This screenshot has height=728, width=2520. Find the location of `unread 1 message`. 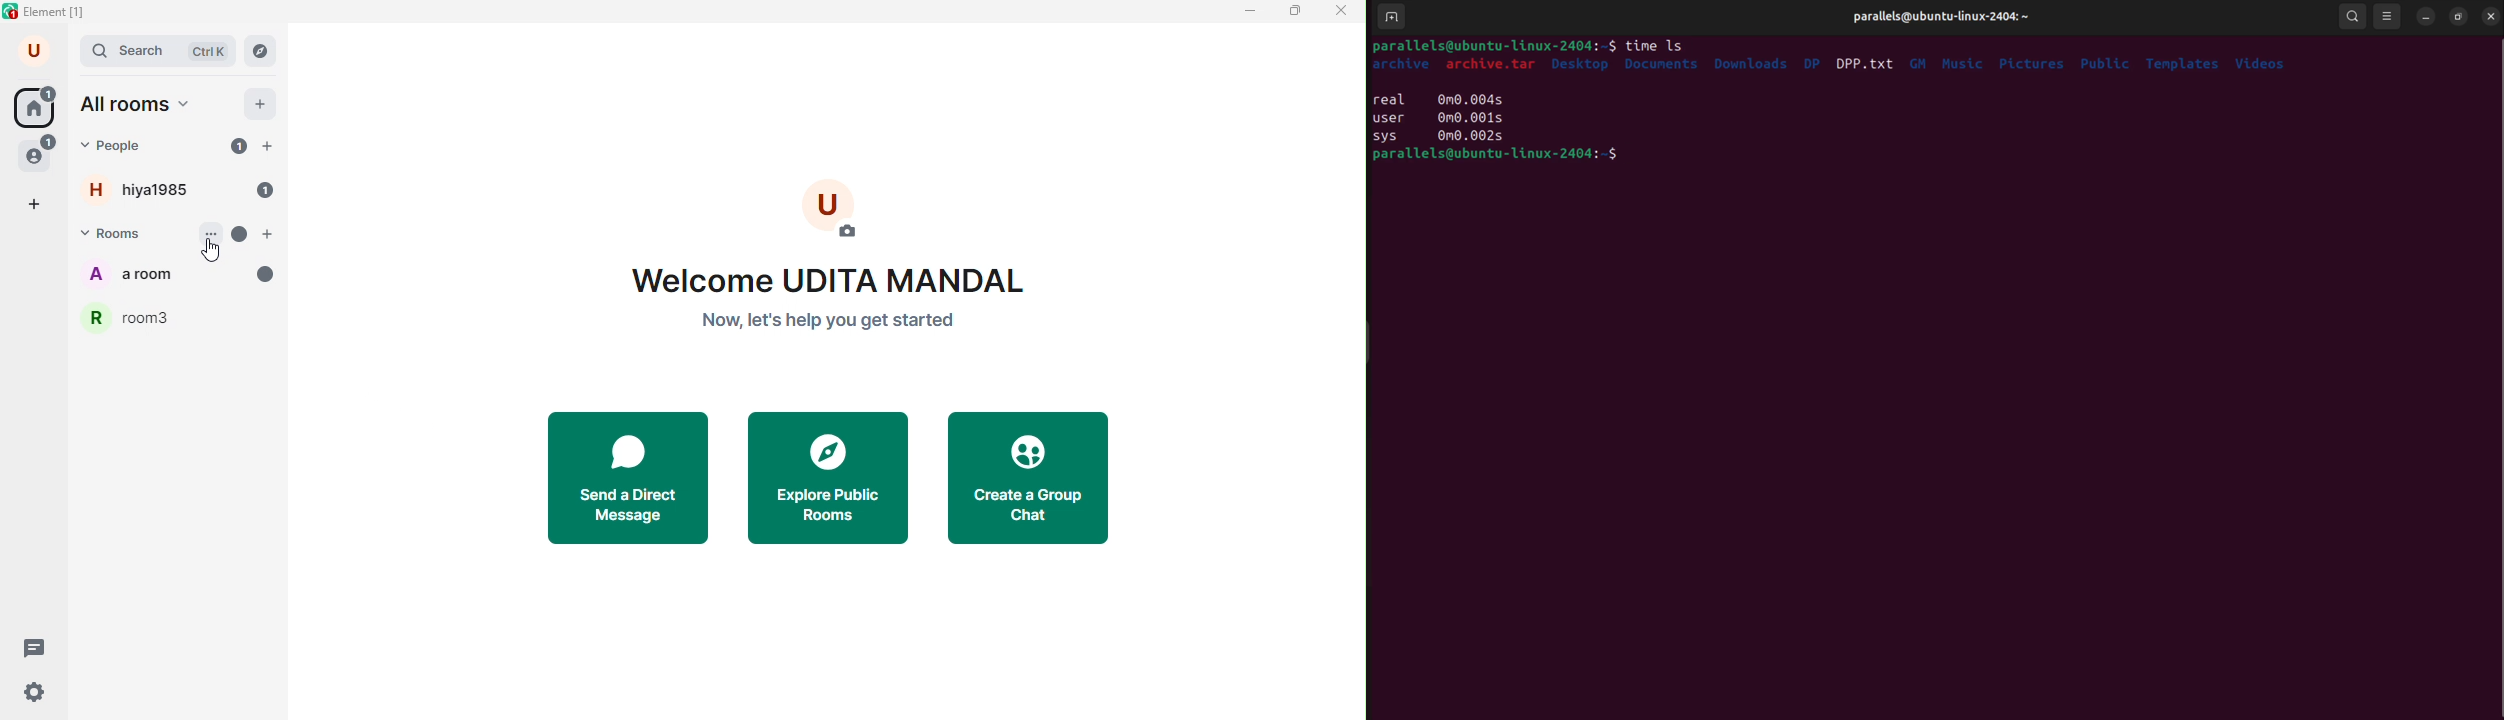

unread 1 message is located at coordinates (236, 147).